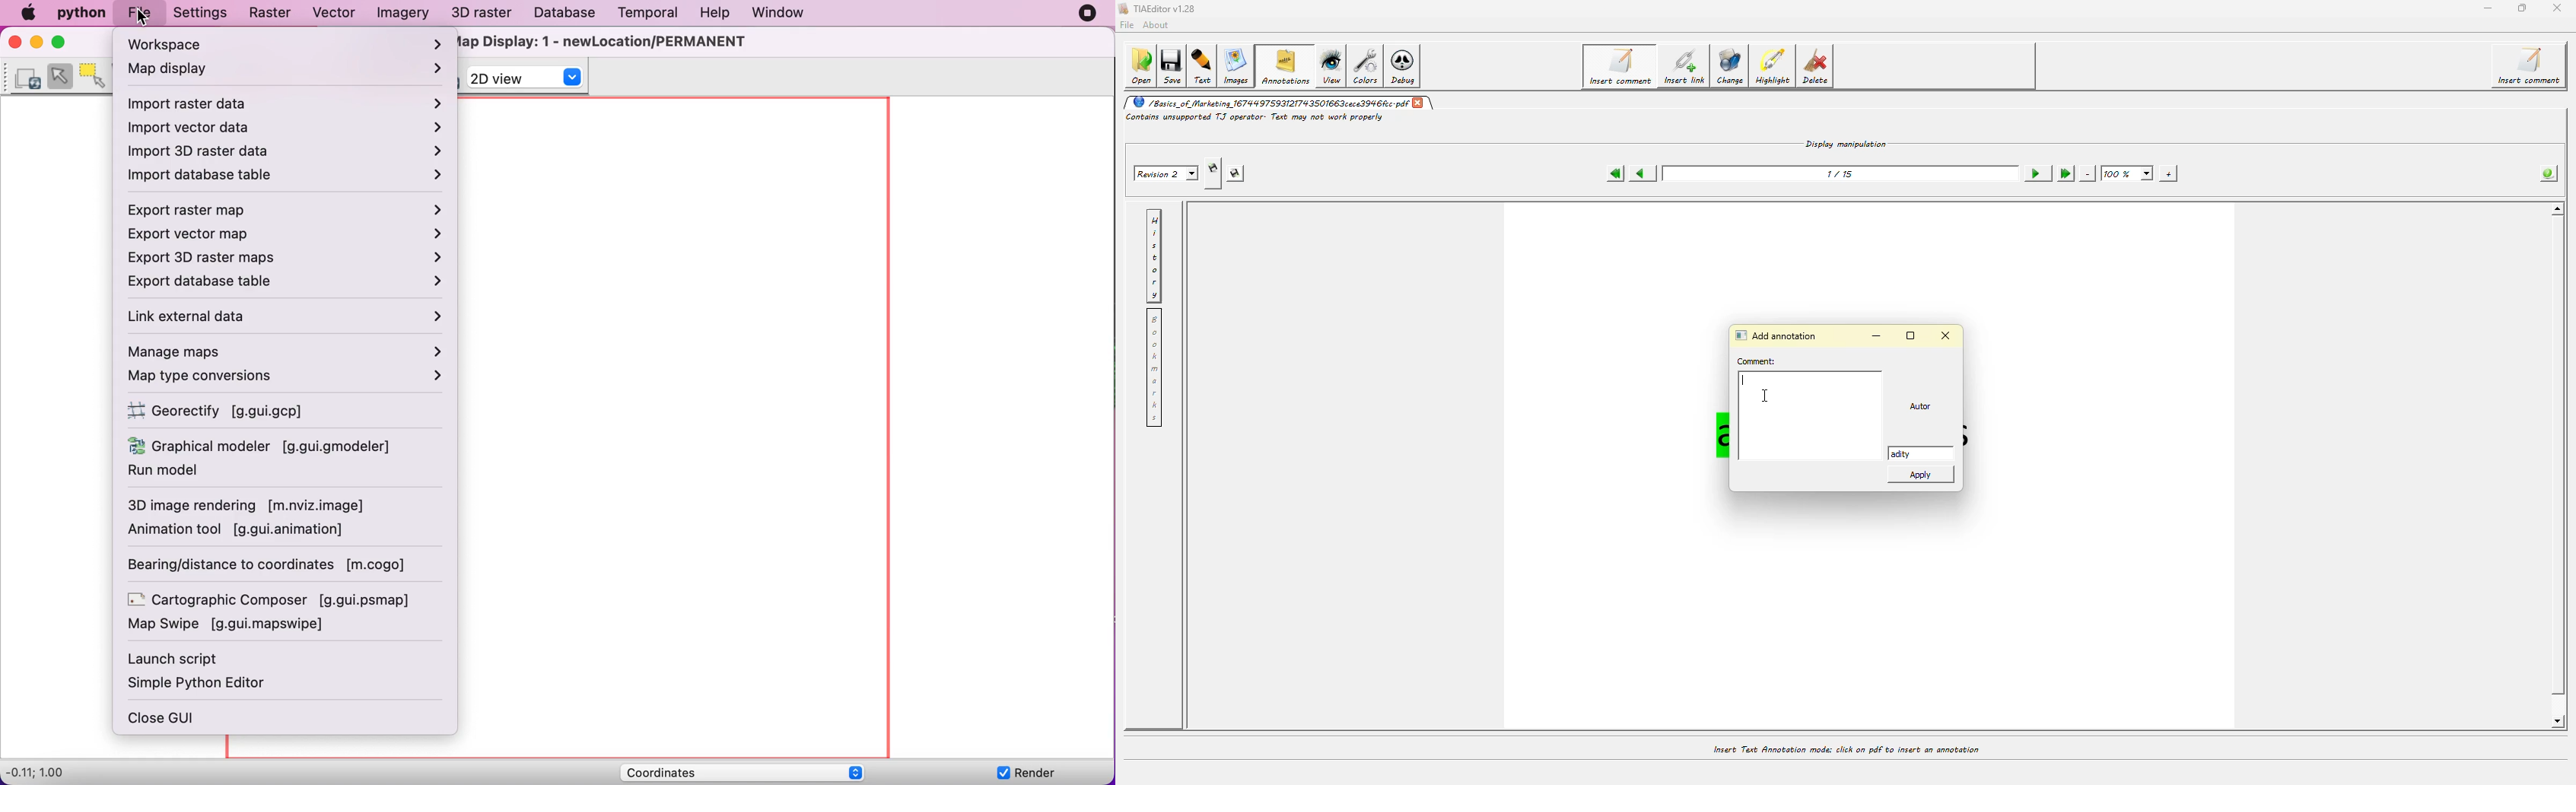 This screenshot has height=812, width=2576. I want to click on bookmarks, so click(1153, 368).